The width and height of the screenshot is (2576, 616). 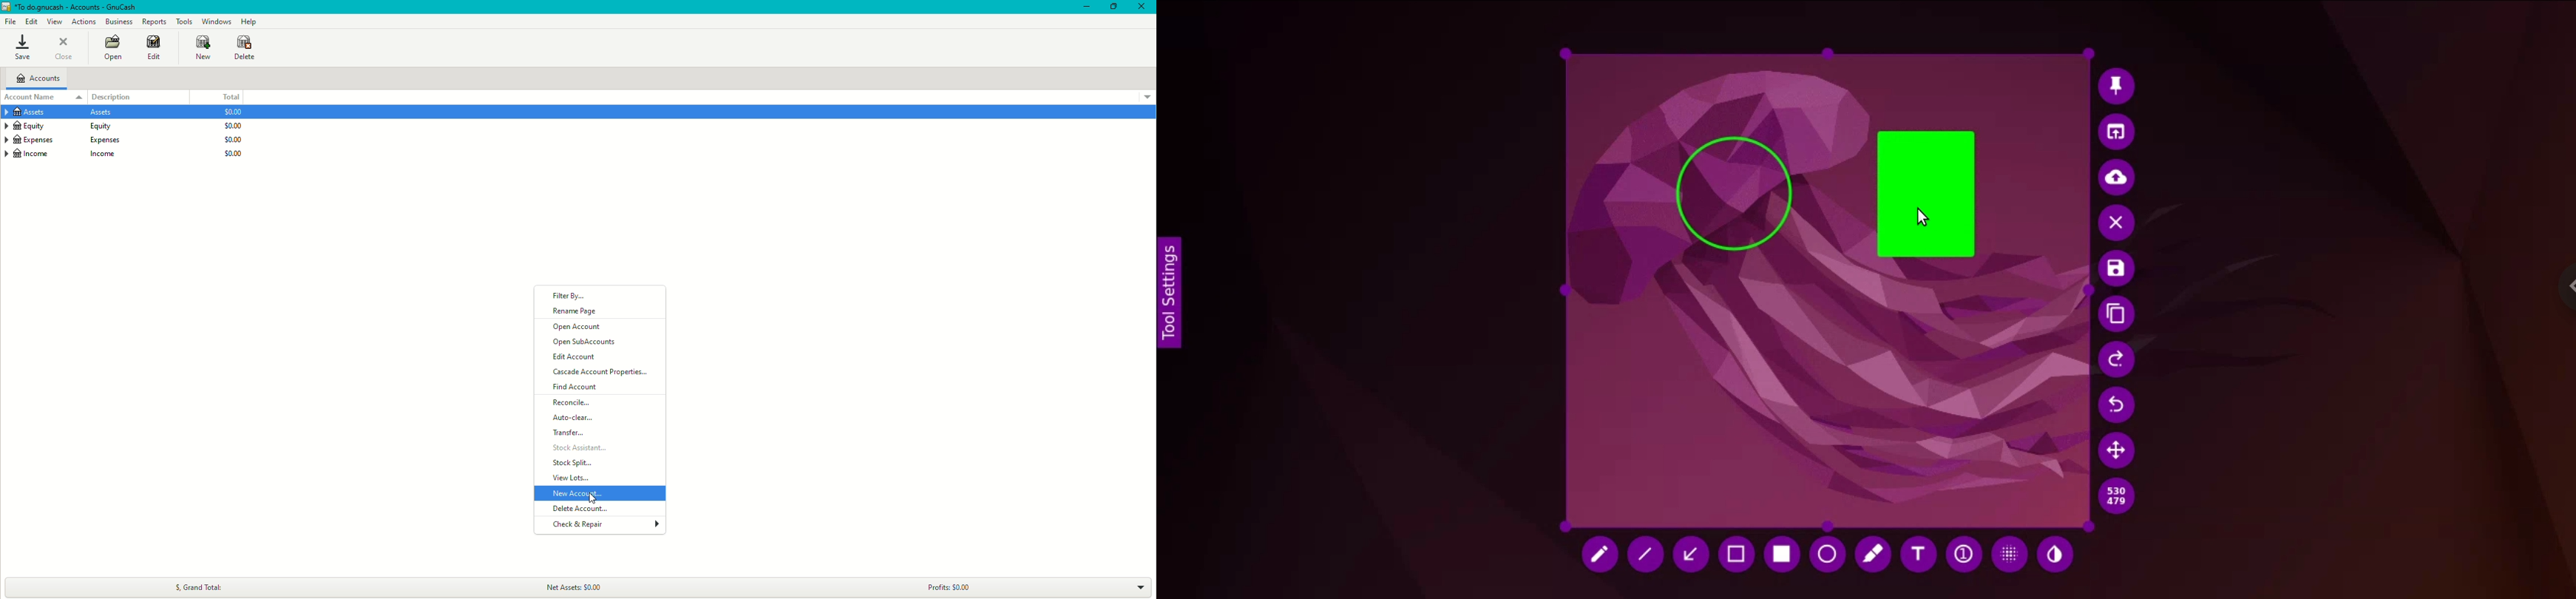 I want to click on Drop down, so click(x=1147, y=96).